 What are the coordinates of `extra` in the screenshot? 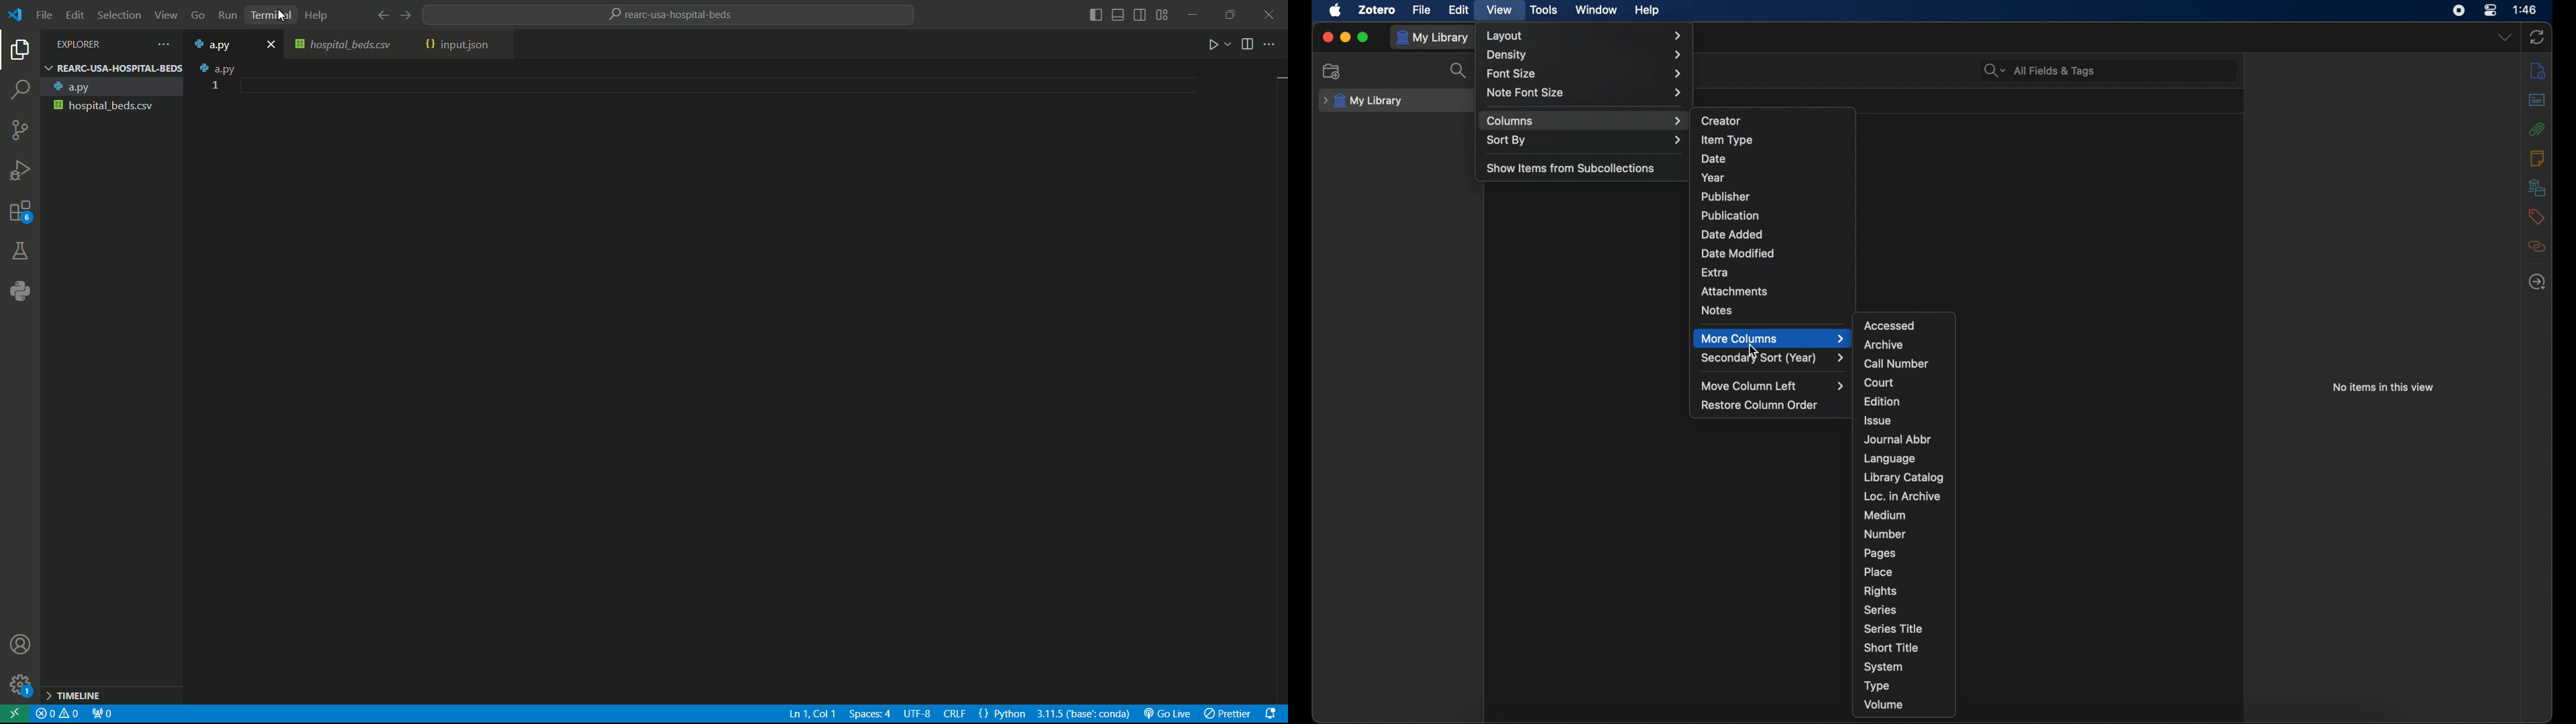 It's located at (1715, 272).